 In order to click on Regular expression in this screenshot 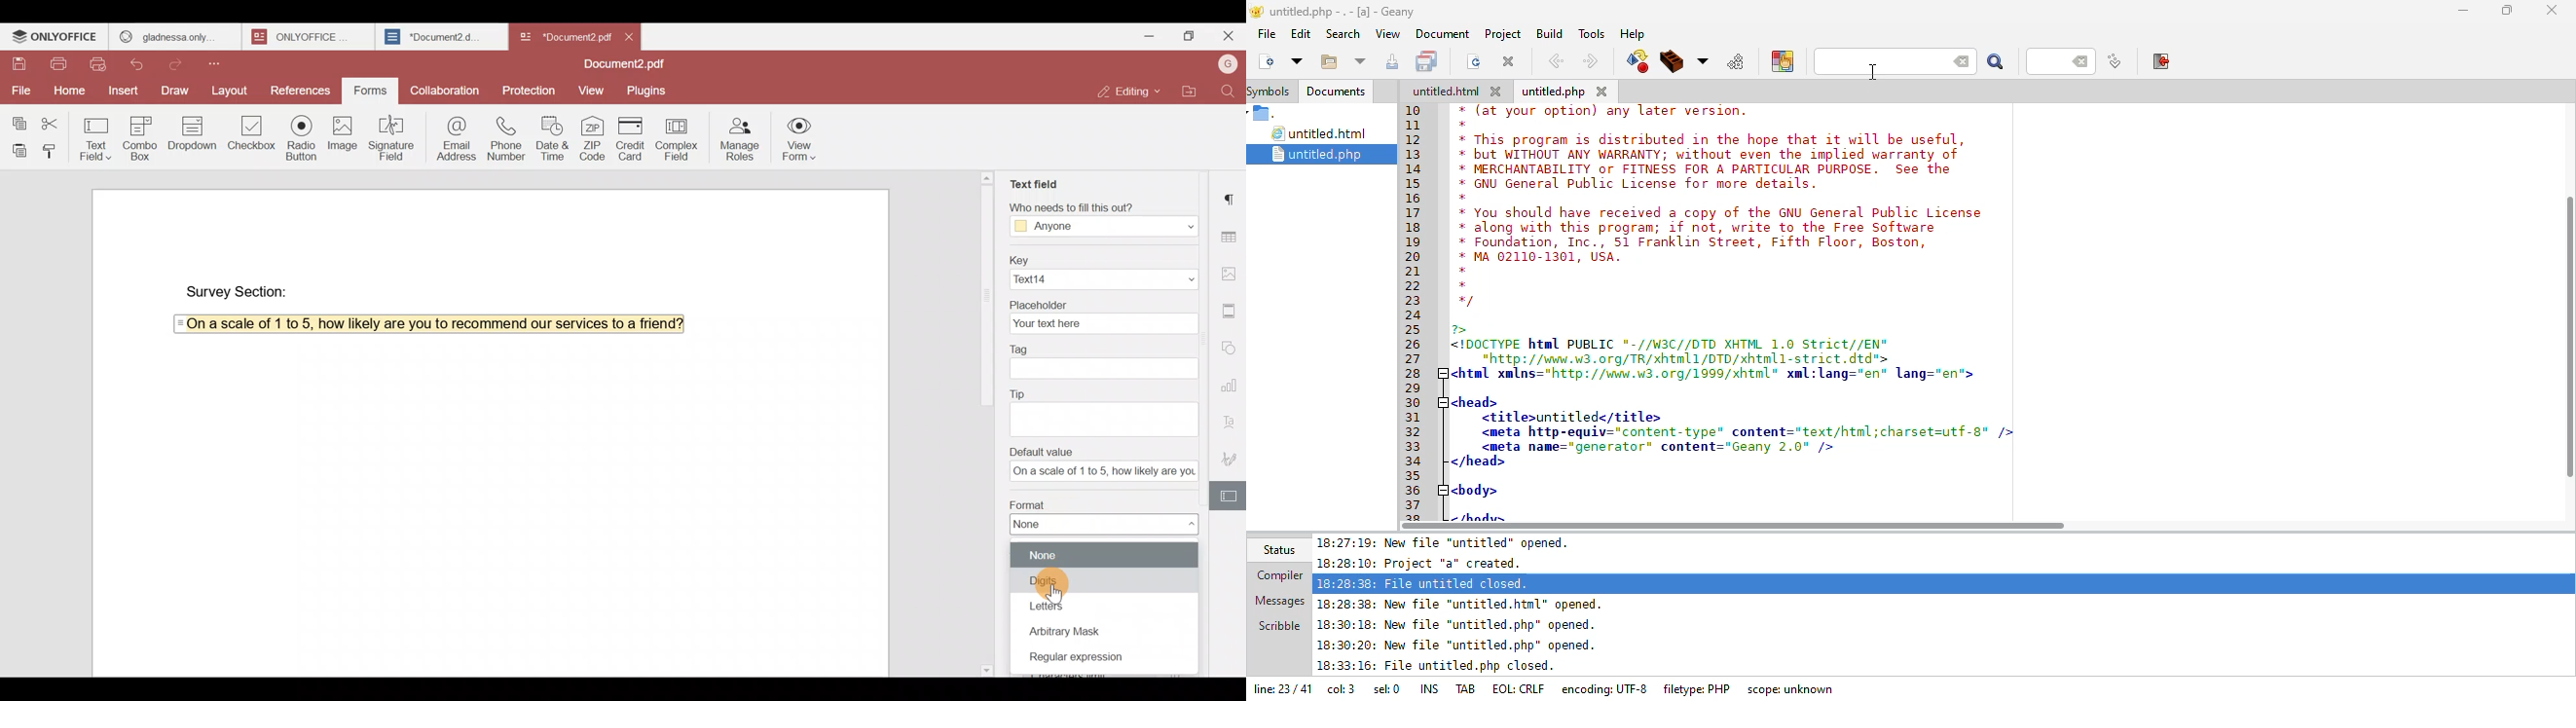, I will do `click(1086, 654)`.